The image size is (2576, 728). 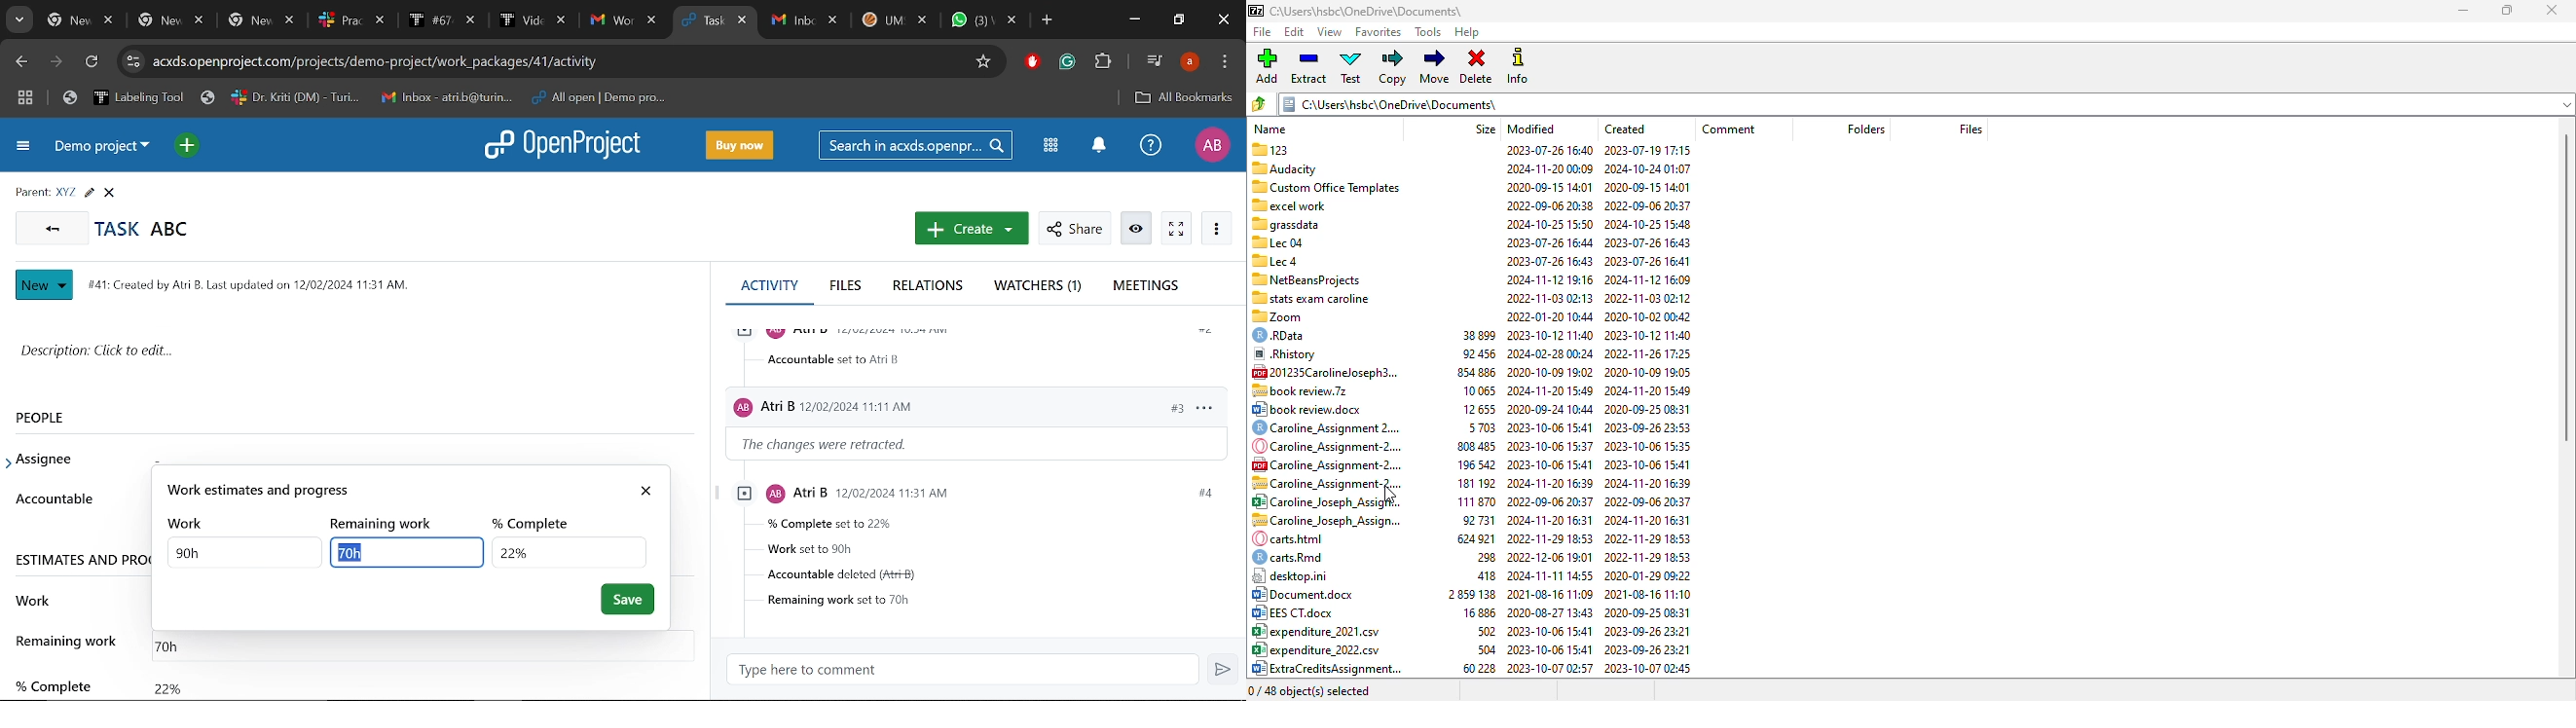 I want to click on *™ NetBeansProiects 2024-11-12 19:16 2024-11-12 16:09, so click(x=1469, y=278).